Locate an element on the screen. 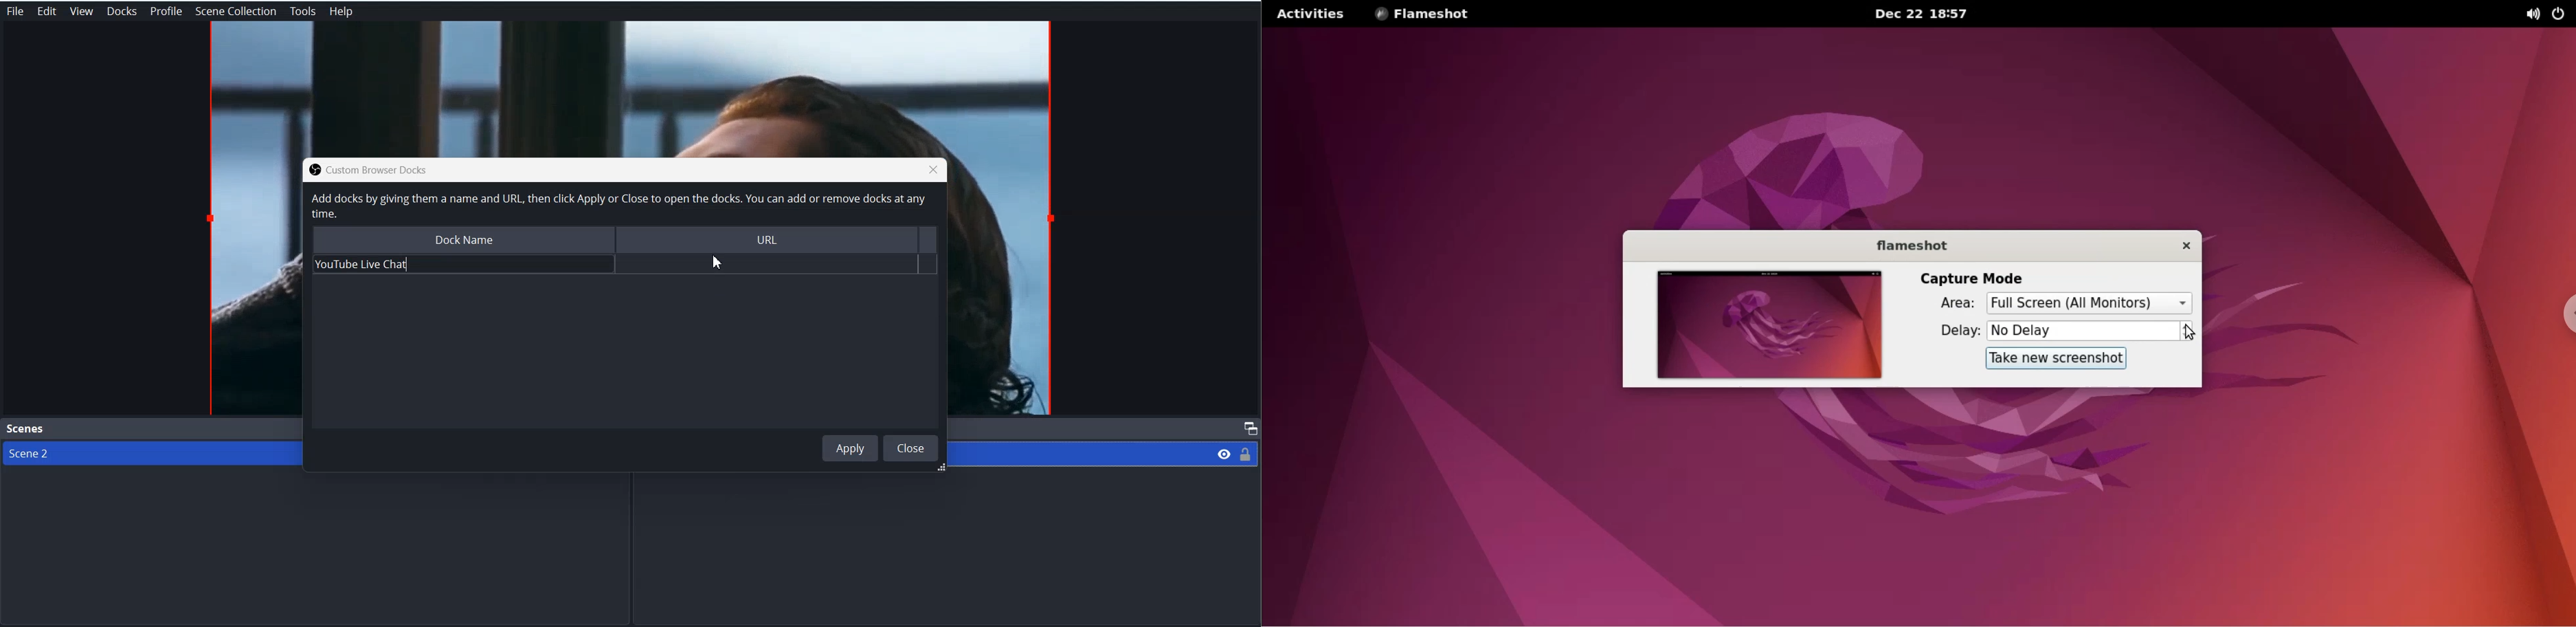 The height and width of the screenshot is (644, 2576). Scene Collection is located at coordinates (236, 11).